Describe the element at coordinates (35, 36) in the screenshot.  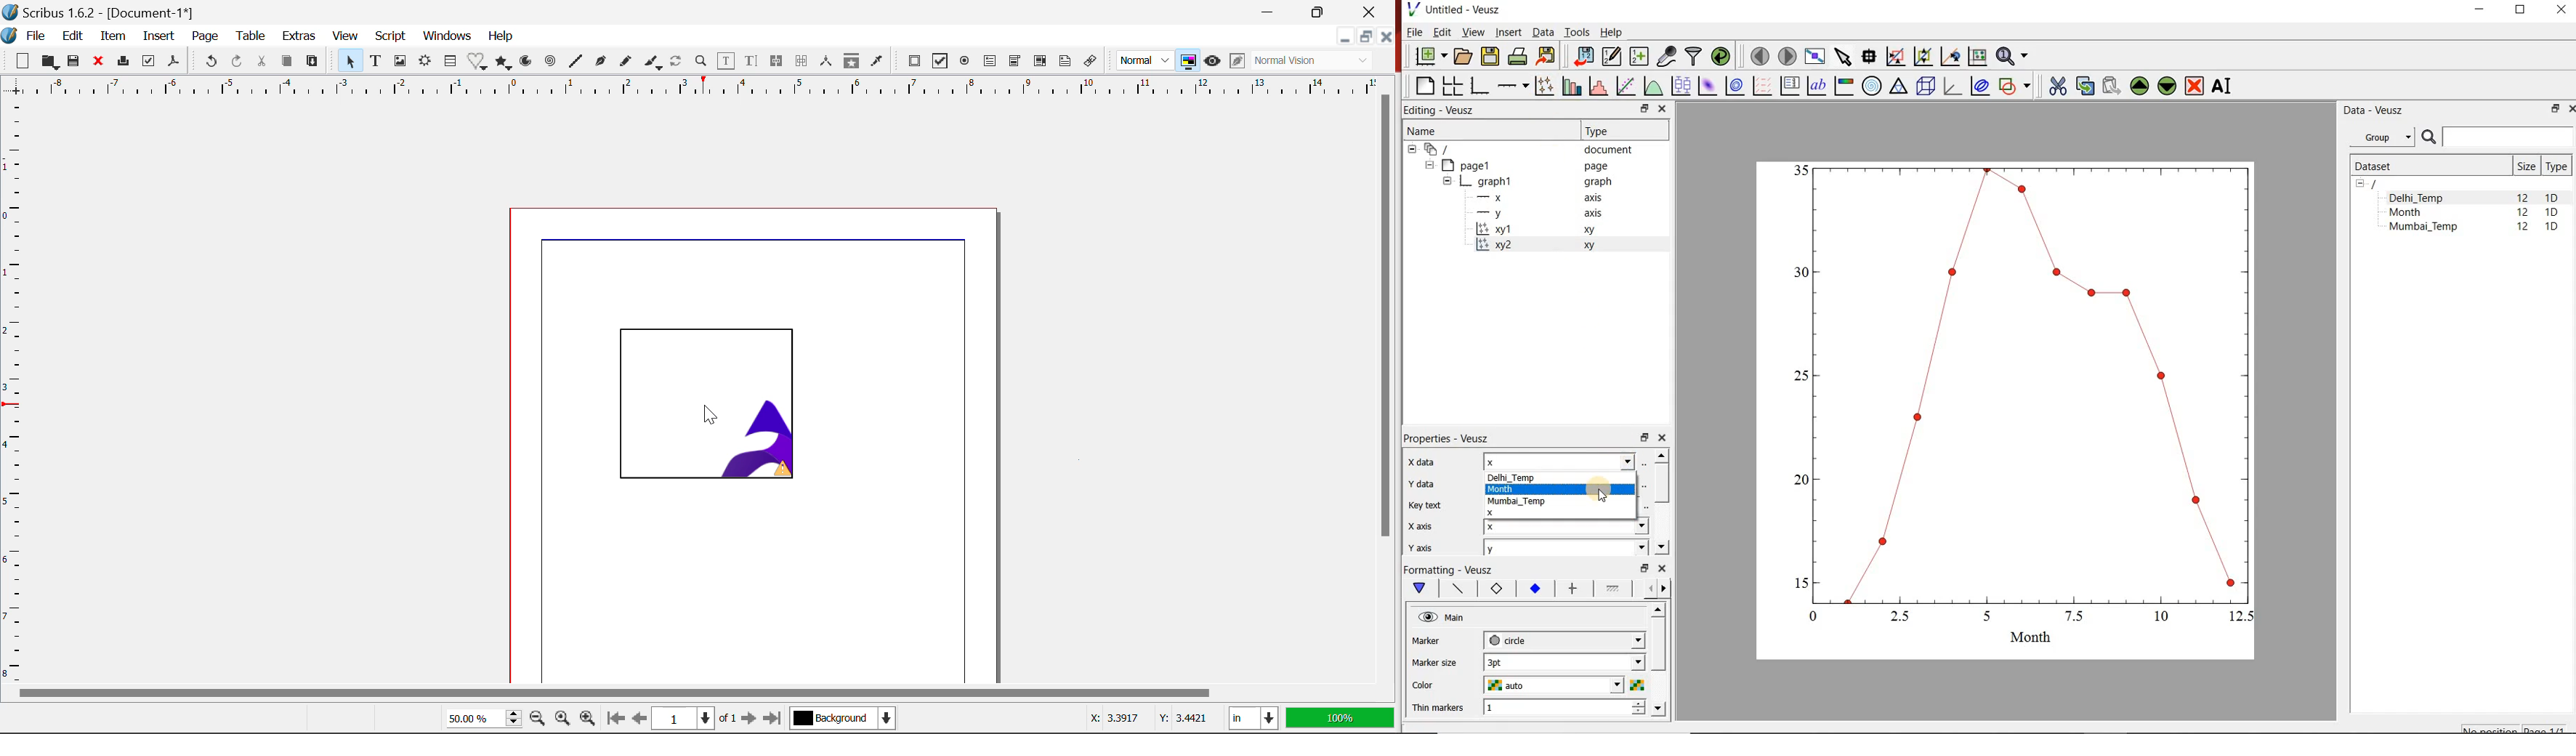
I see `File` at that location.